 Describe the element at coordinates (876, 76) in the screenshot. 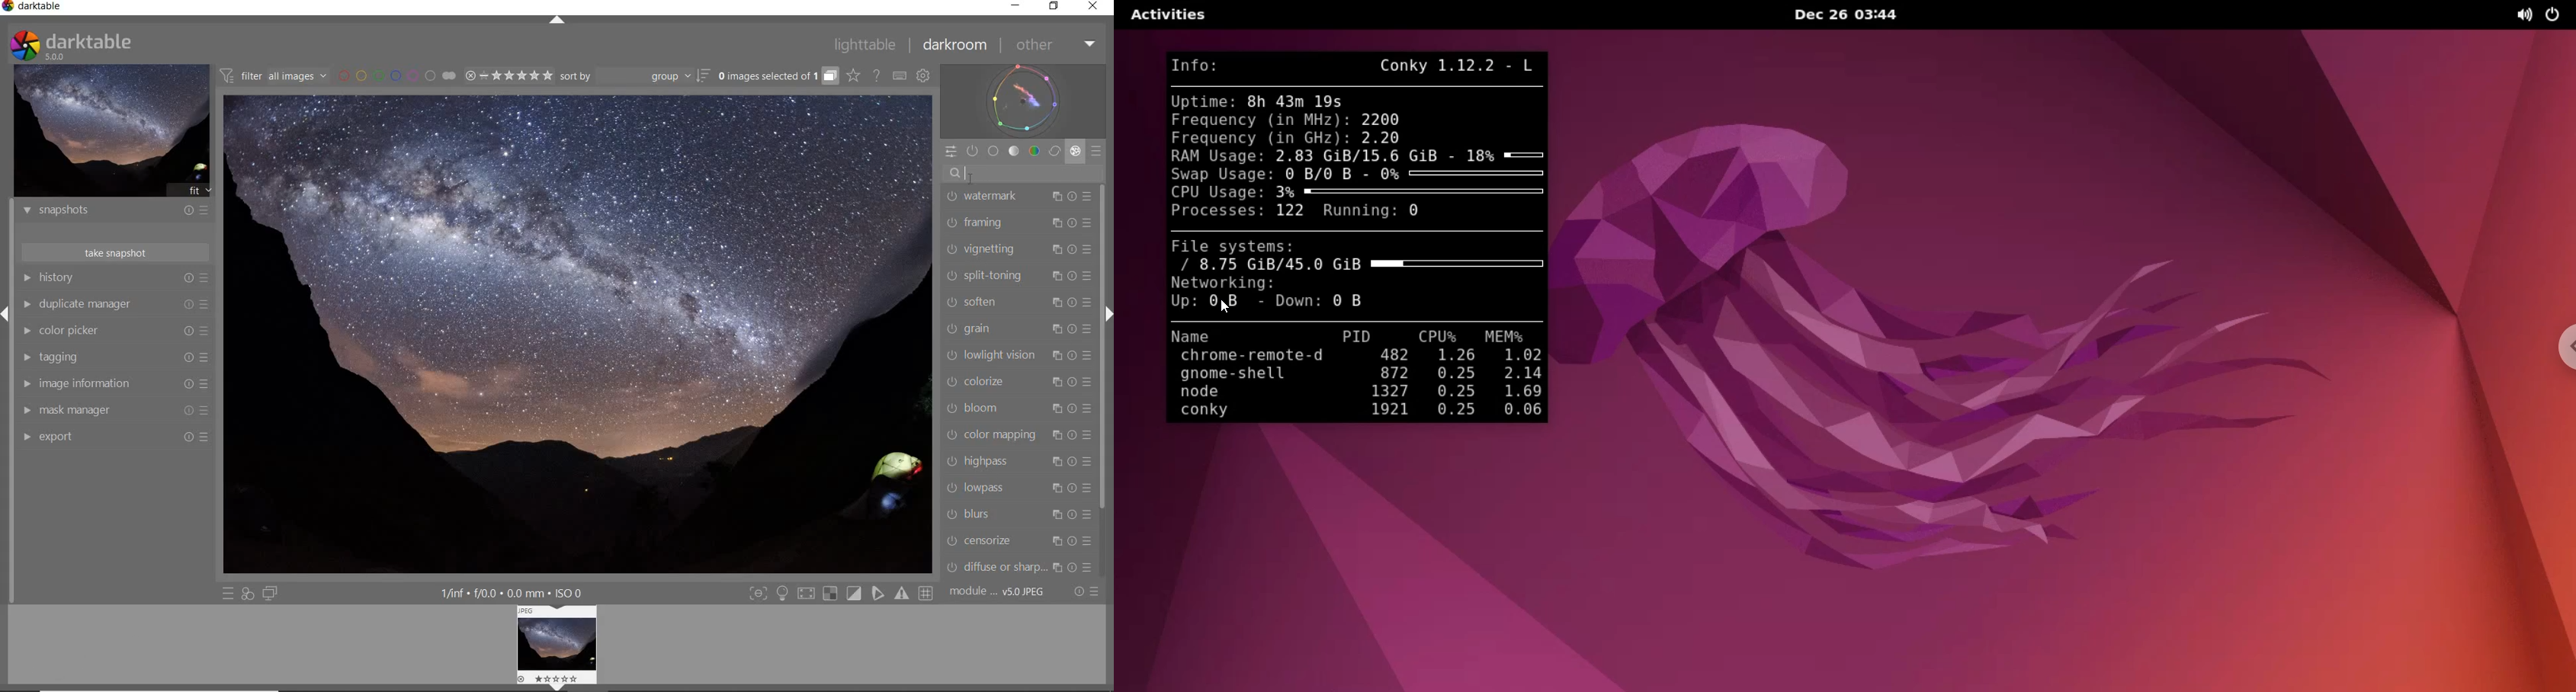

I see `HELP ONLINE` at that location.